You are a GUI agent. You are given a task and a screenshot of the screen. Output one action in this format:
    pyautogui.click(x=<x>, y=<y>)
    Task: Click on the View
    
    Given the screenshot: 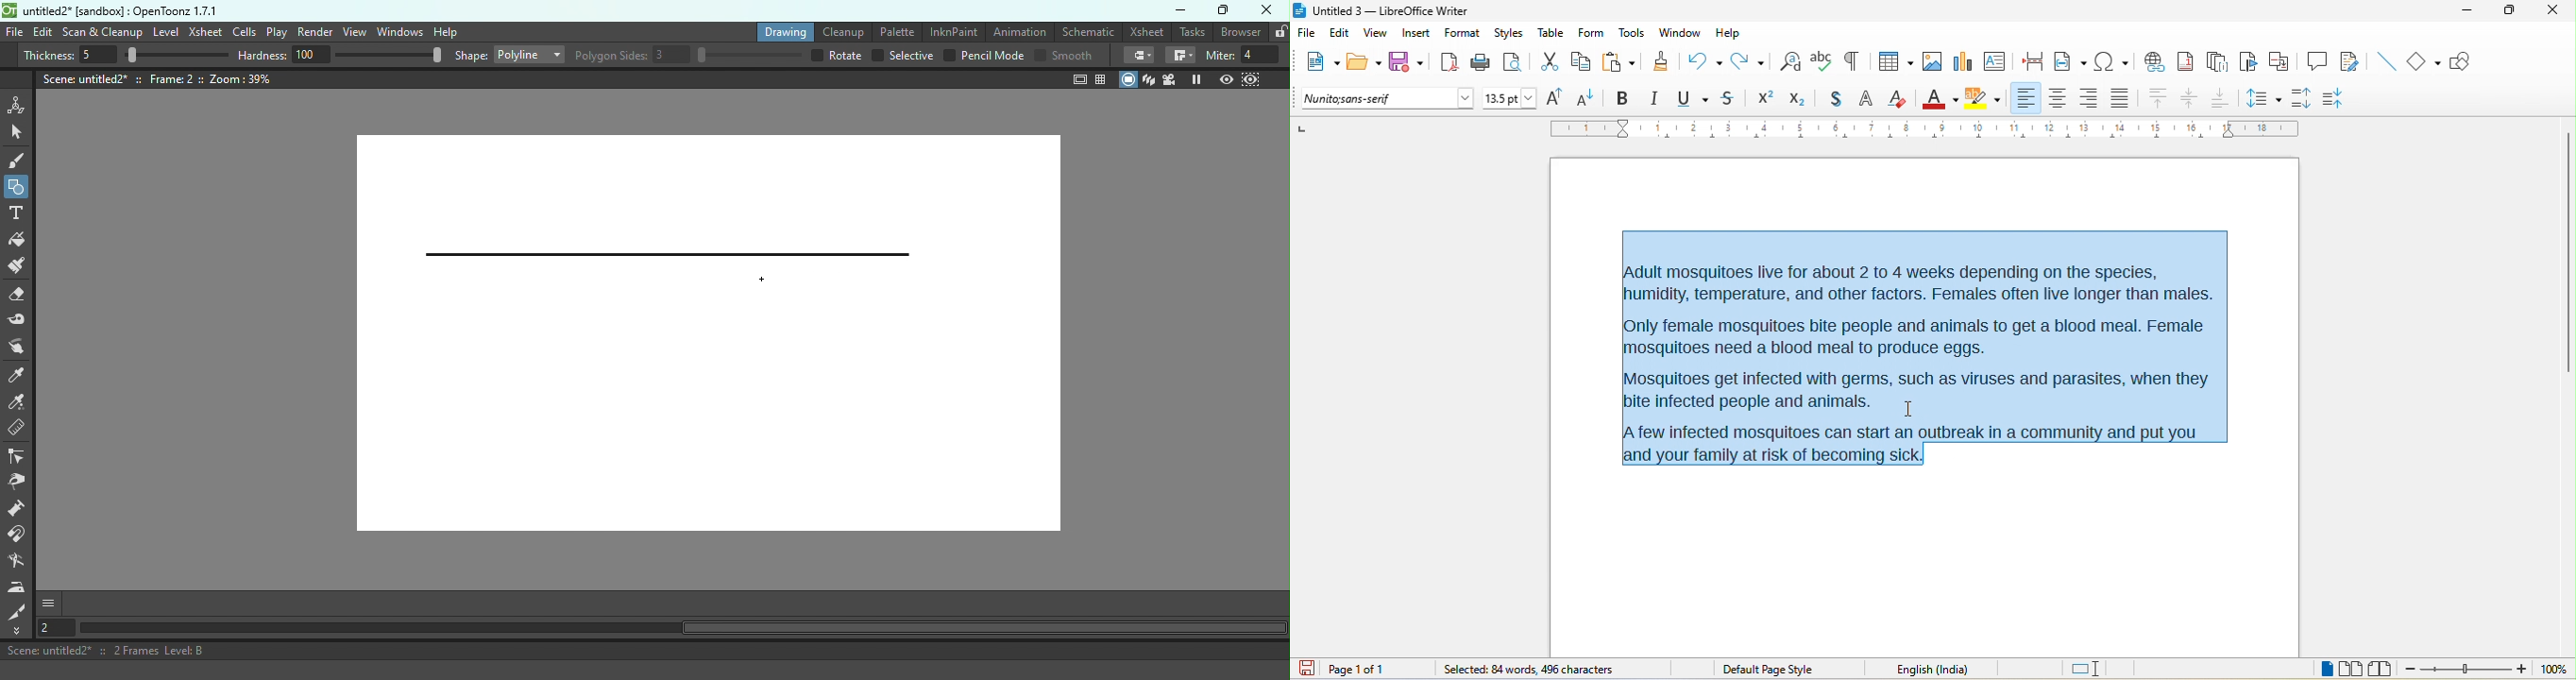 What is the action you would take?
    pyautogui.click(x=353, y=31)
    